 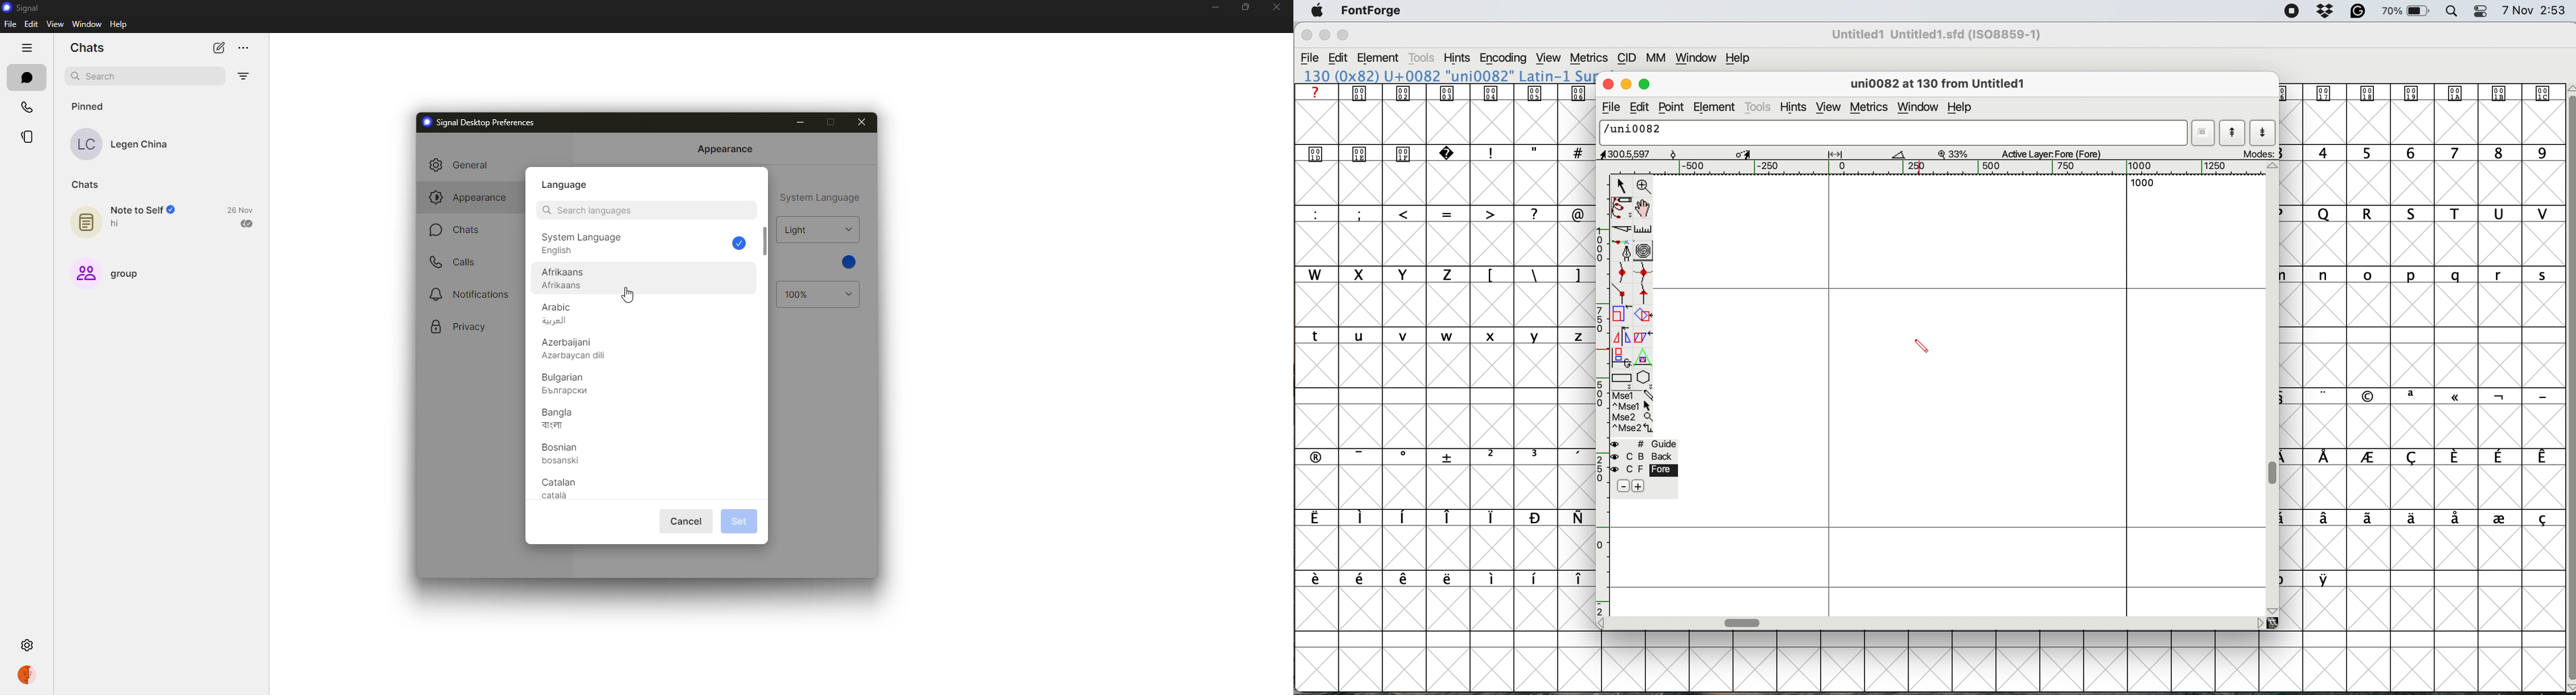 What do you see at coordinates (1623, 380) in the screenshot?
I see `rectangle or box` at bounding box center [1623, 380].